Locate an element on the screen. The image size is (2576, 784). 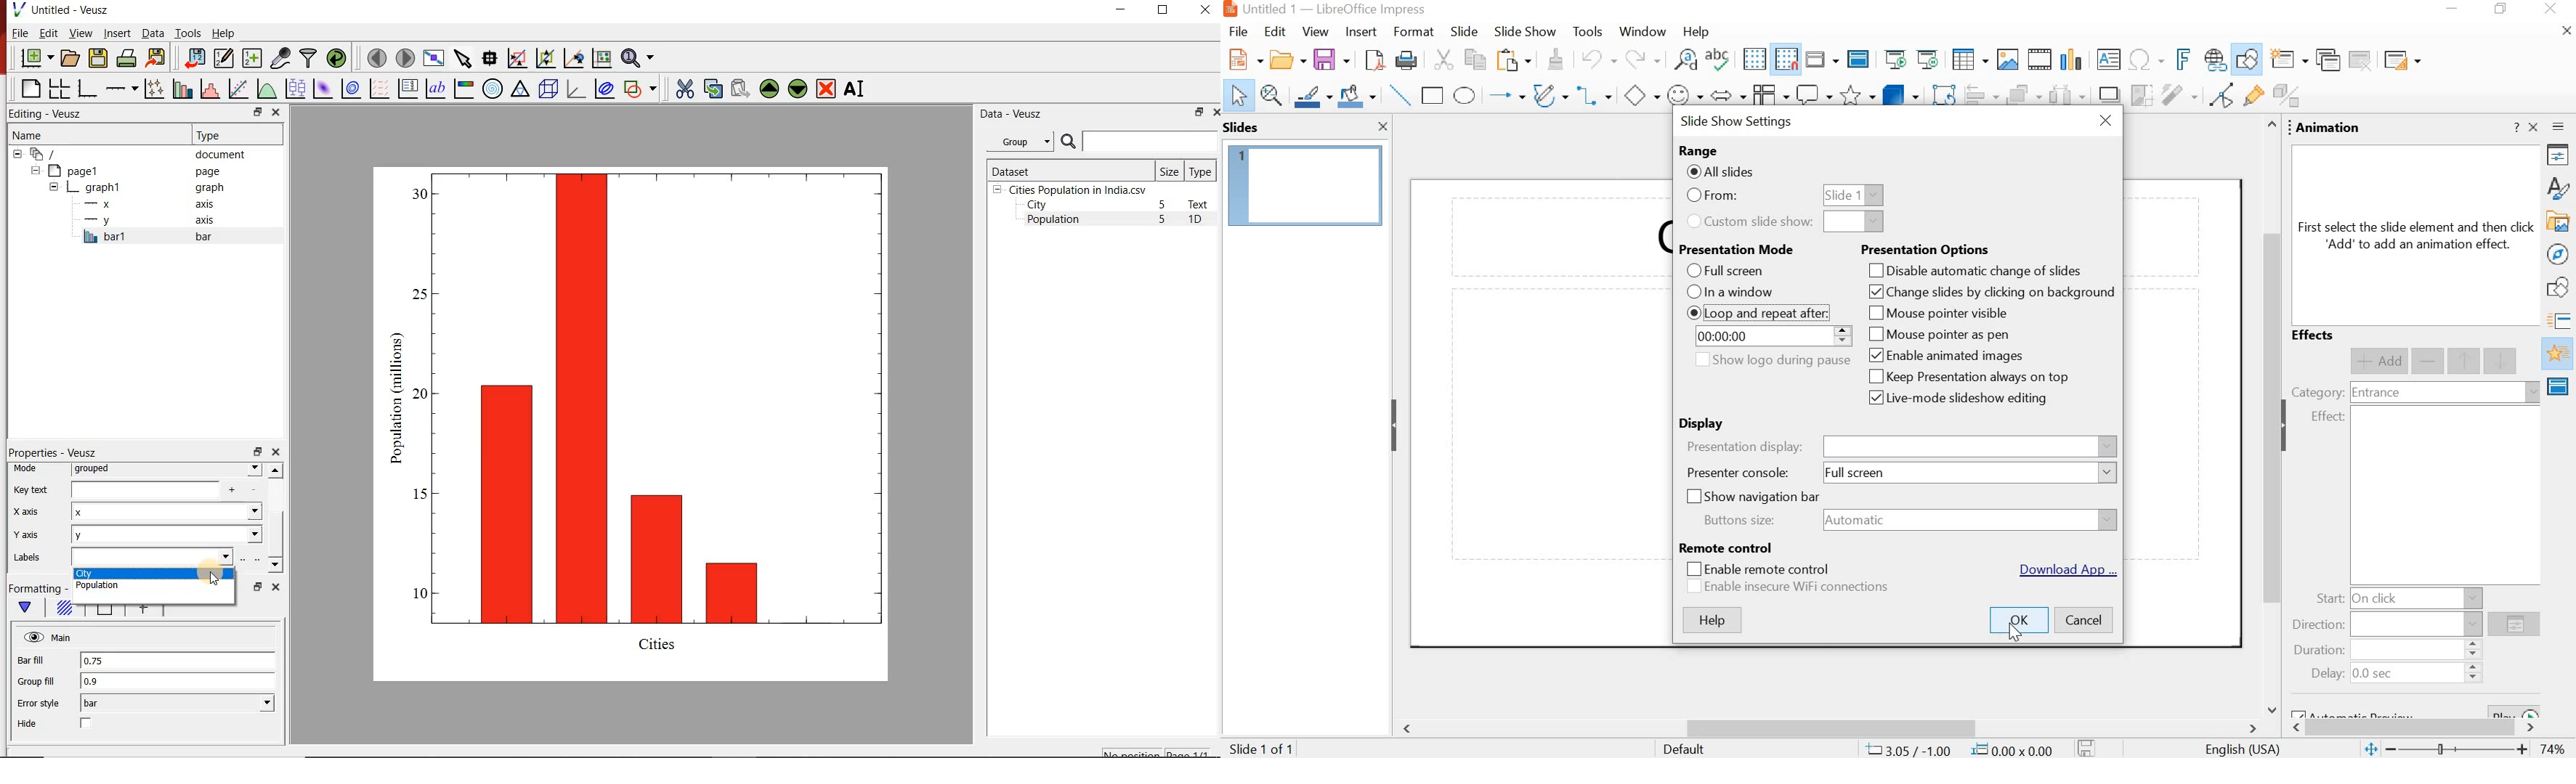
slide show menu is located at coordinates (1522, 32).